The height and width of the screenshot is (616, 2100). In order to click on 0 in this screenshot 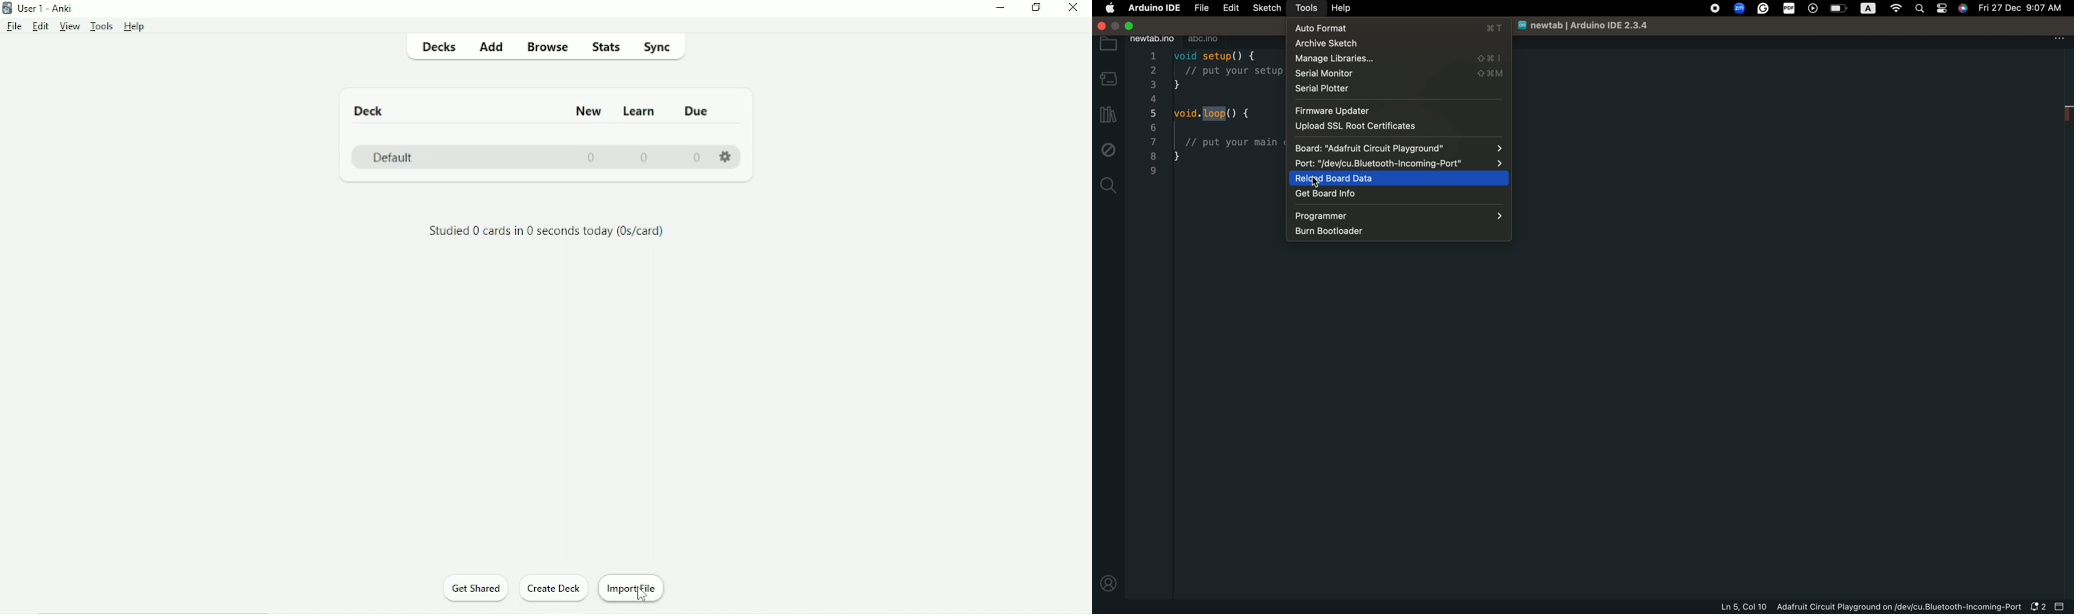, I will do `click(591, 158)`.